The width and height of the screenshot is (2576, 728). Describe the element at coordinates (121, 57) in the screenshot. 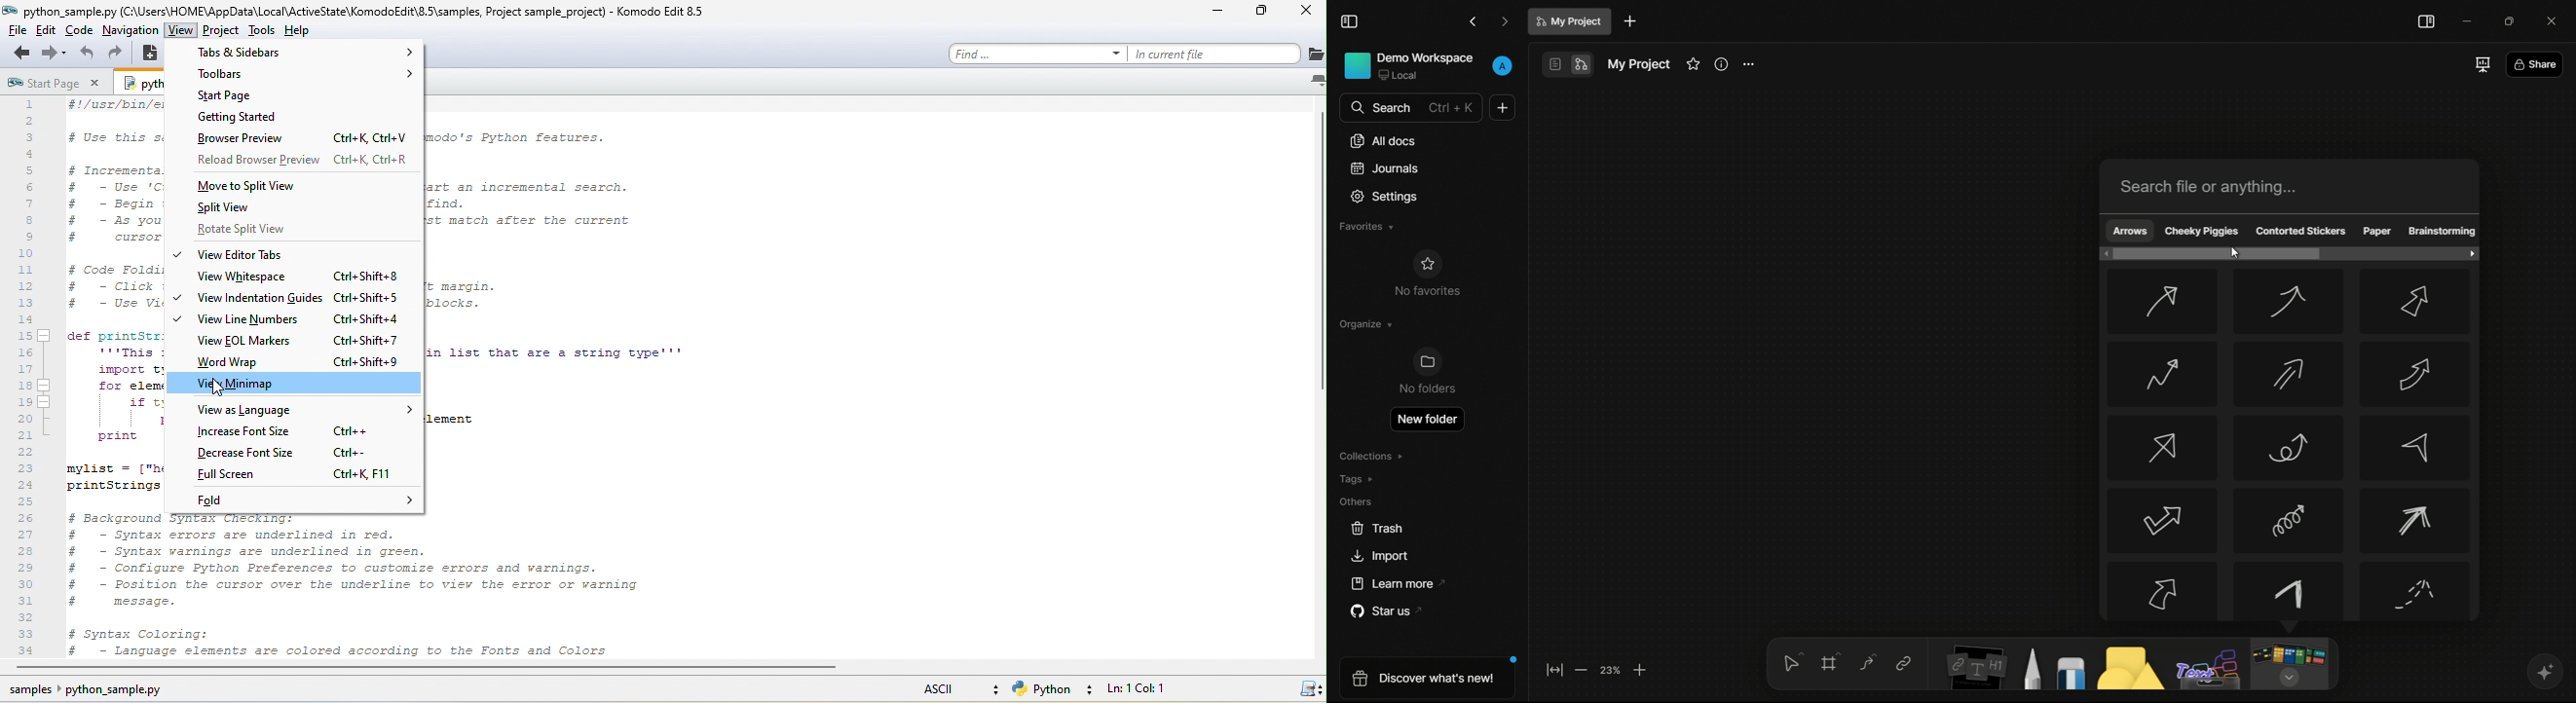

I see `redo` at that location.